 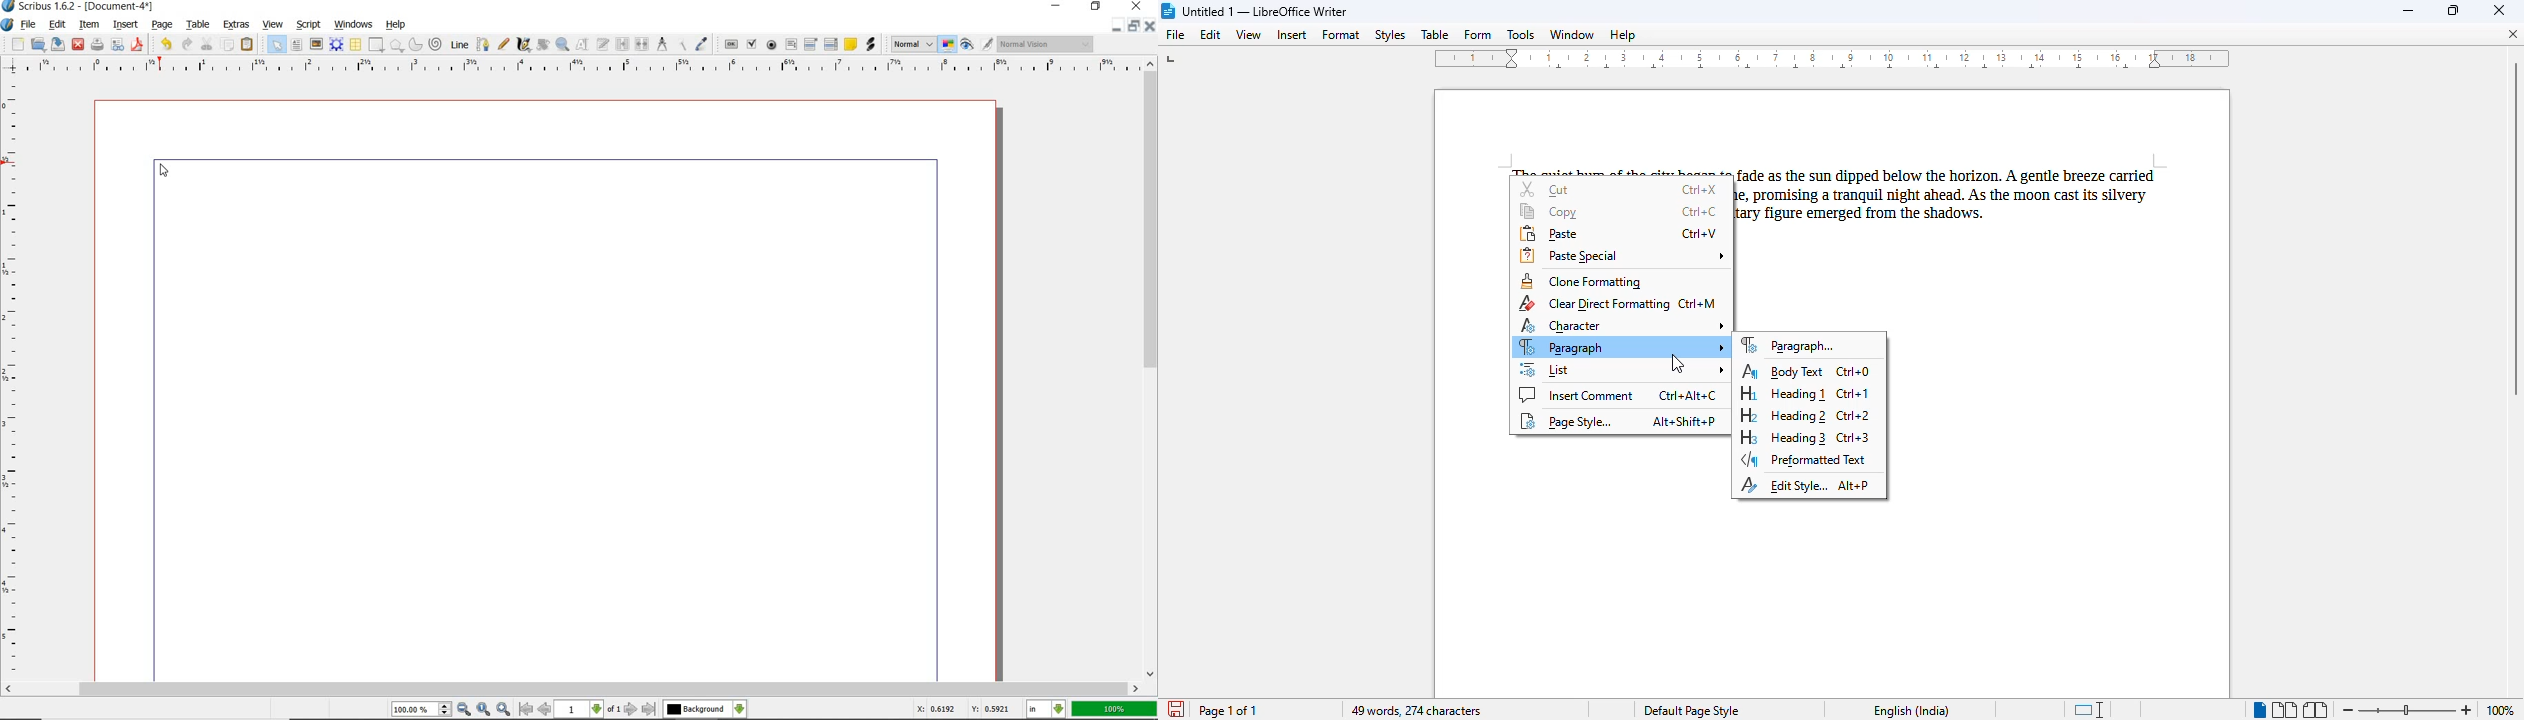 I want to click on X: 0.6192 Y: 0.5921, so click(x=961, y=709).